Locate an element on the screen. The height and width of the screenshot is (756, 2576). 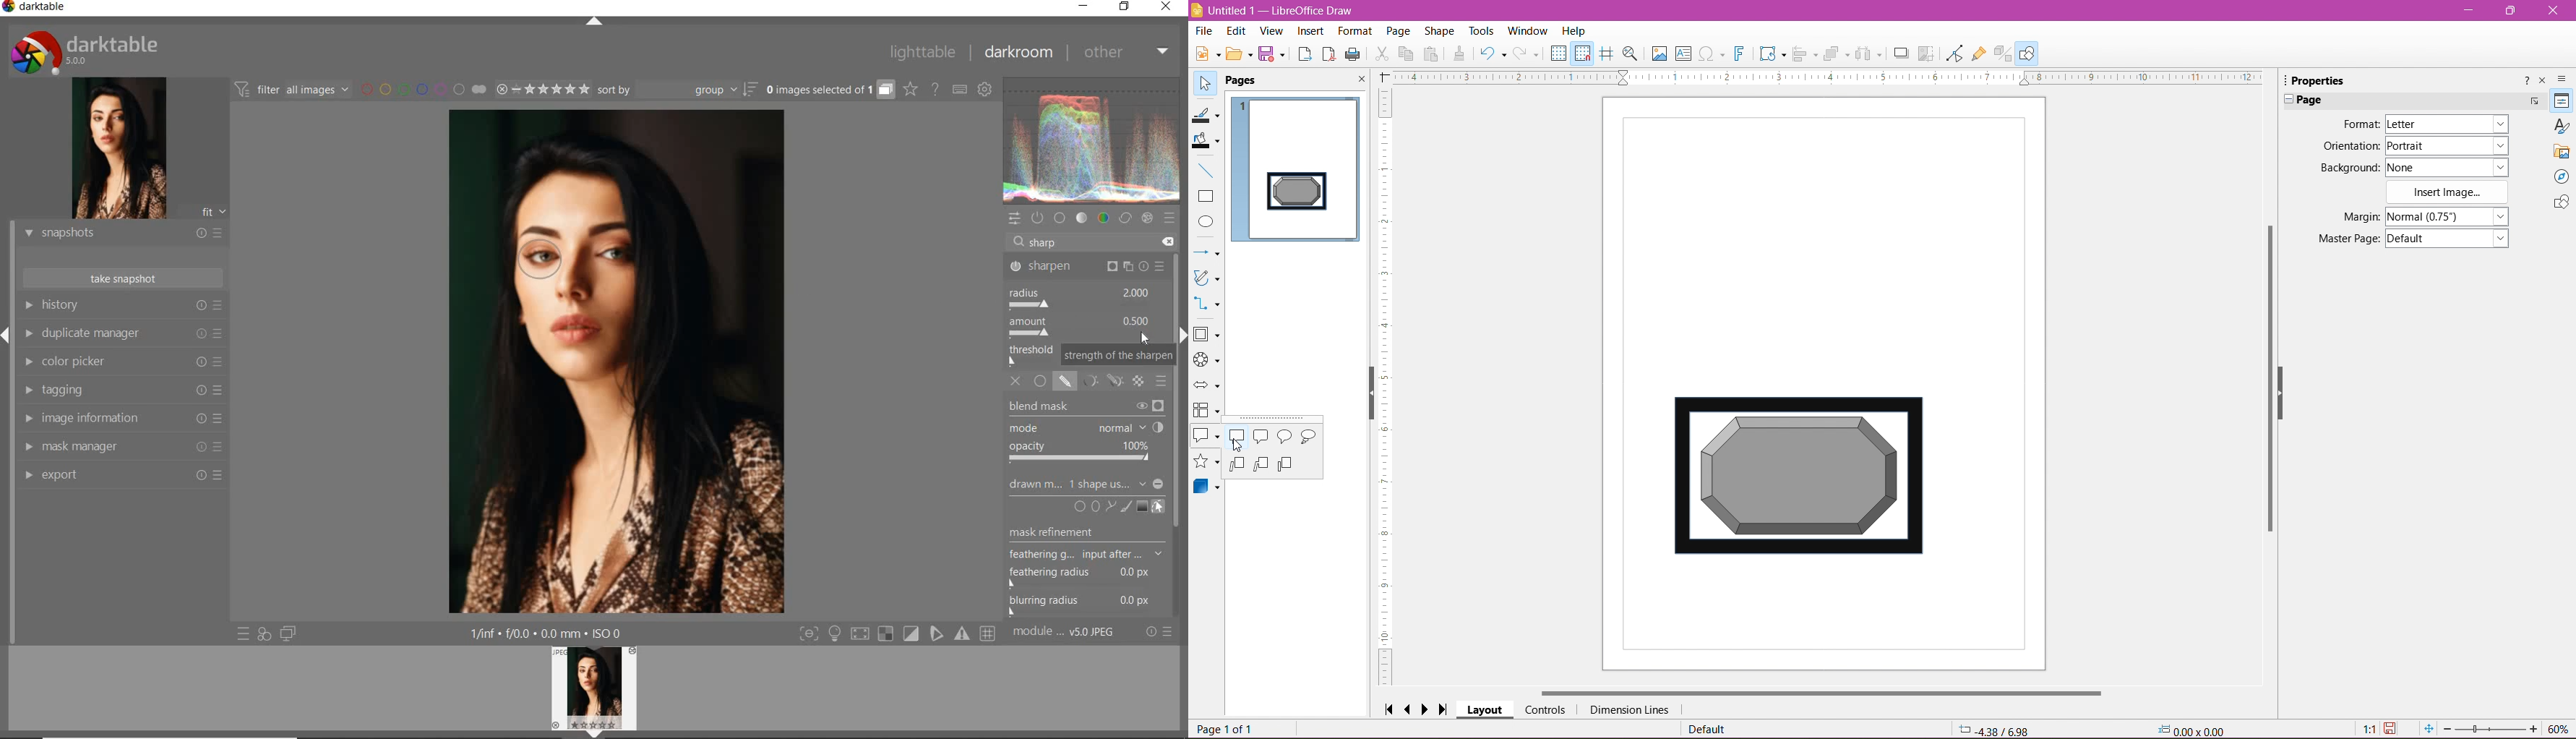
Save is located at coordinates (1274, 56).